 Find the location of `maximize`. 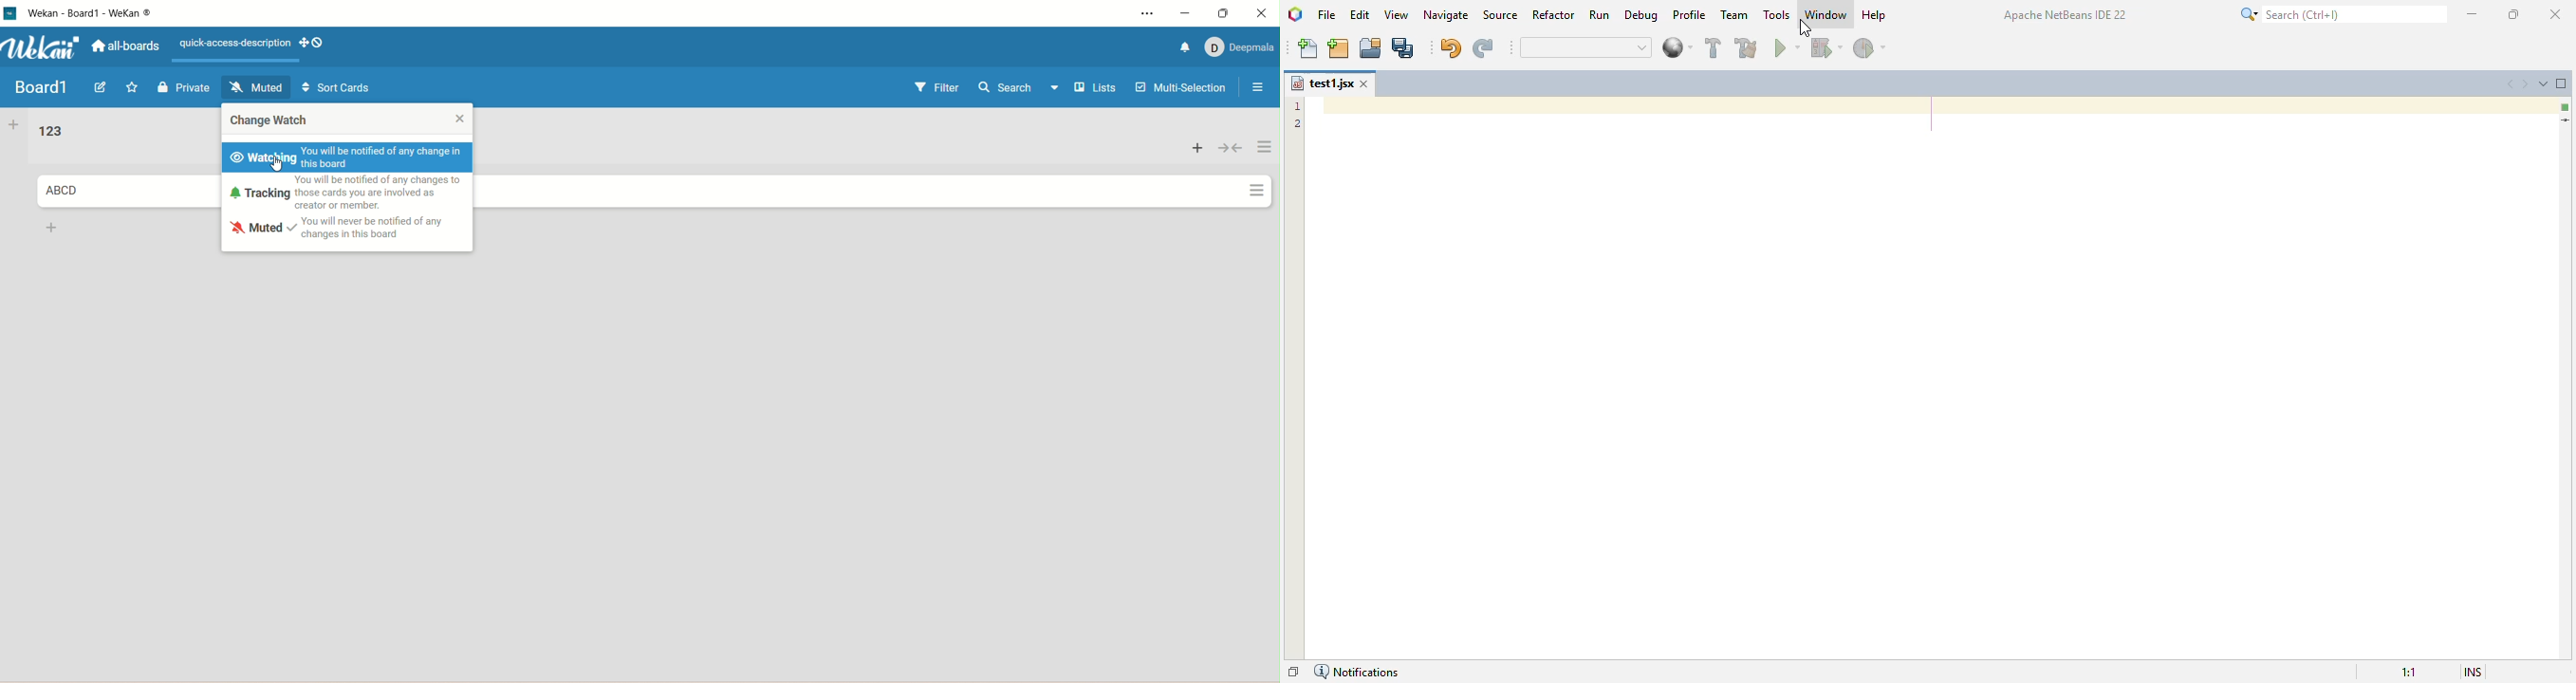

maximize is located at coordinates (1229, 12).